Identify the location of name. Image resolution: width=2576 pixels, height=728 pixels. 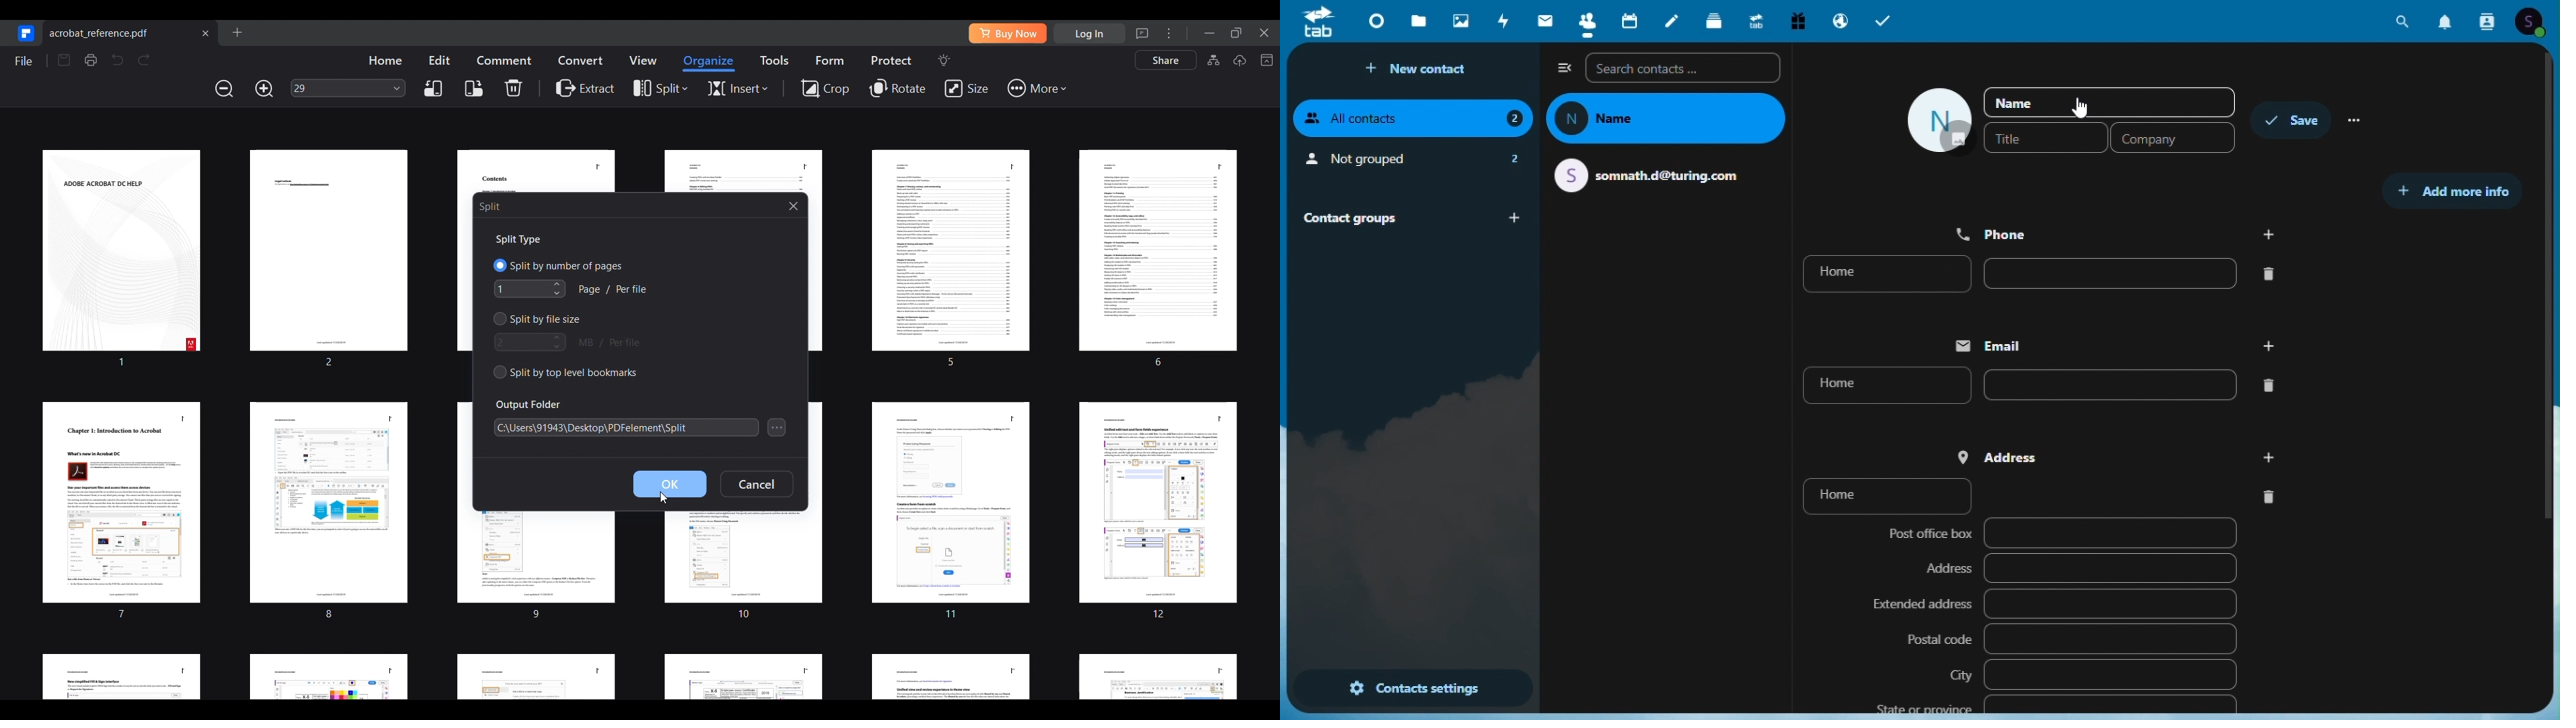
(2108, 101).